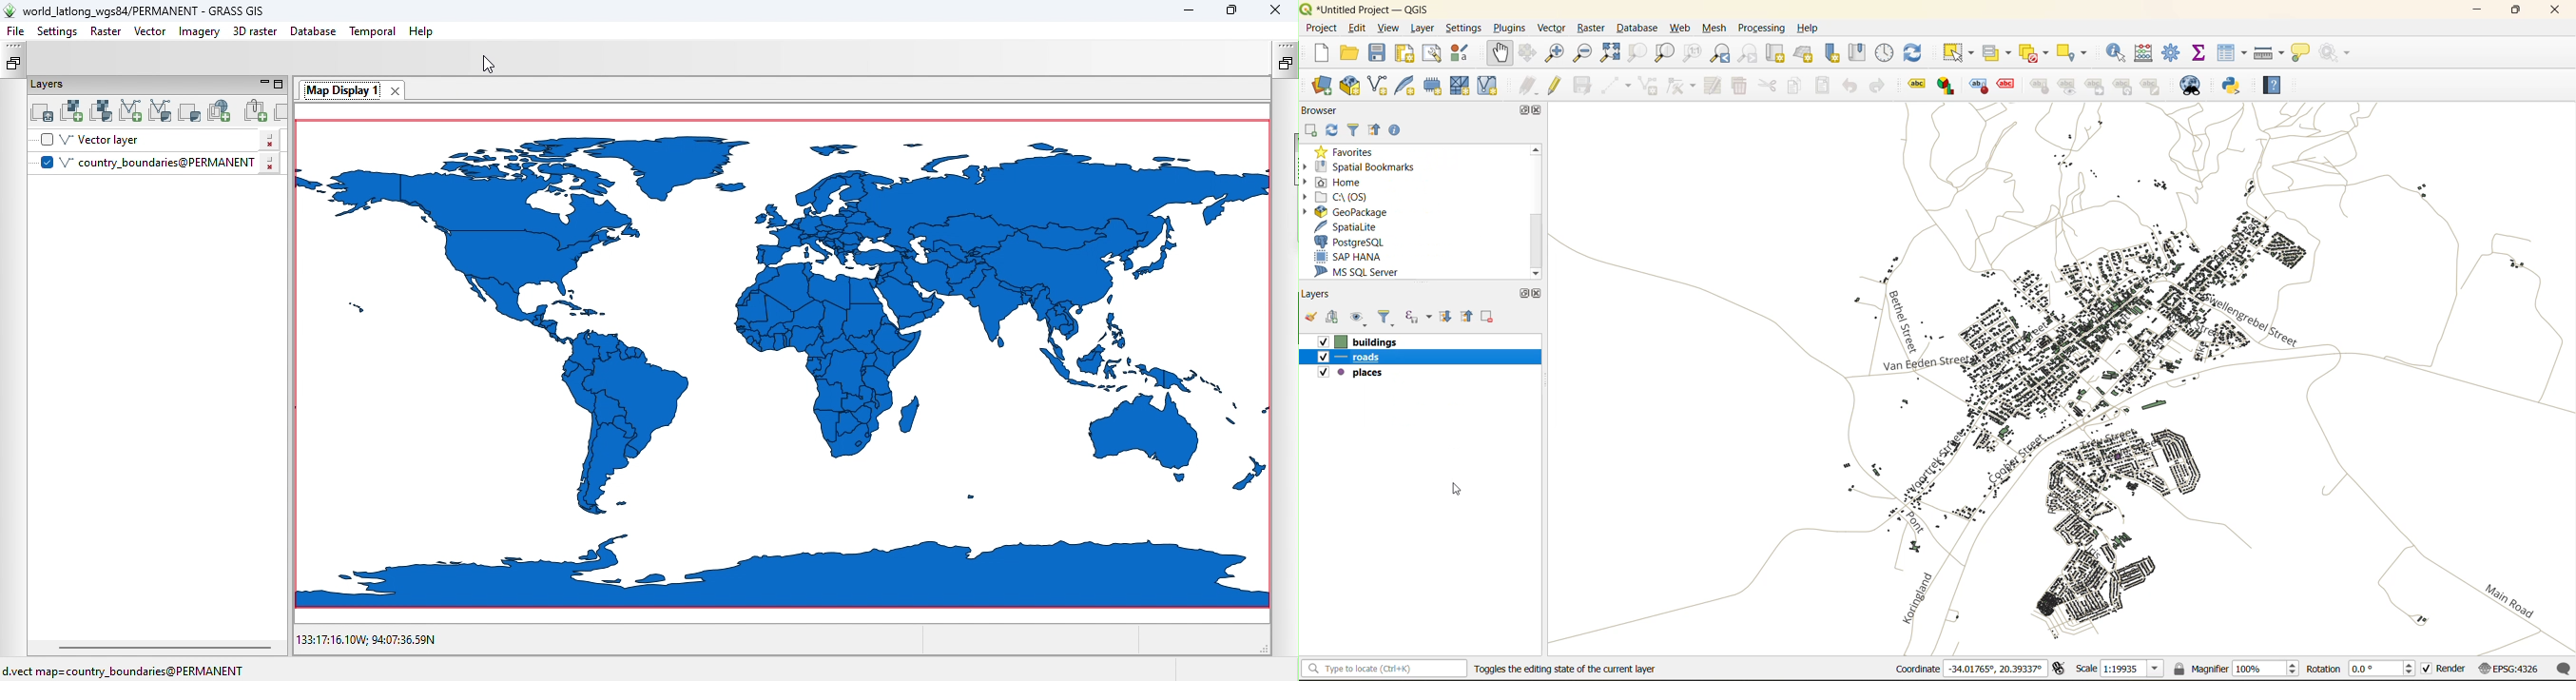 The width and height of the screenshot is (2576, 700). Describe the element at coordinates (1485, 86) in the screenshot. I see `new virtual layer` at that location.